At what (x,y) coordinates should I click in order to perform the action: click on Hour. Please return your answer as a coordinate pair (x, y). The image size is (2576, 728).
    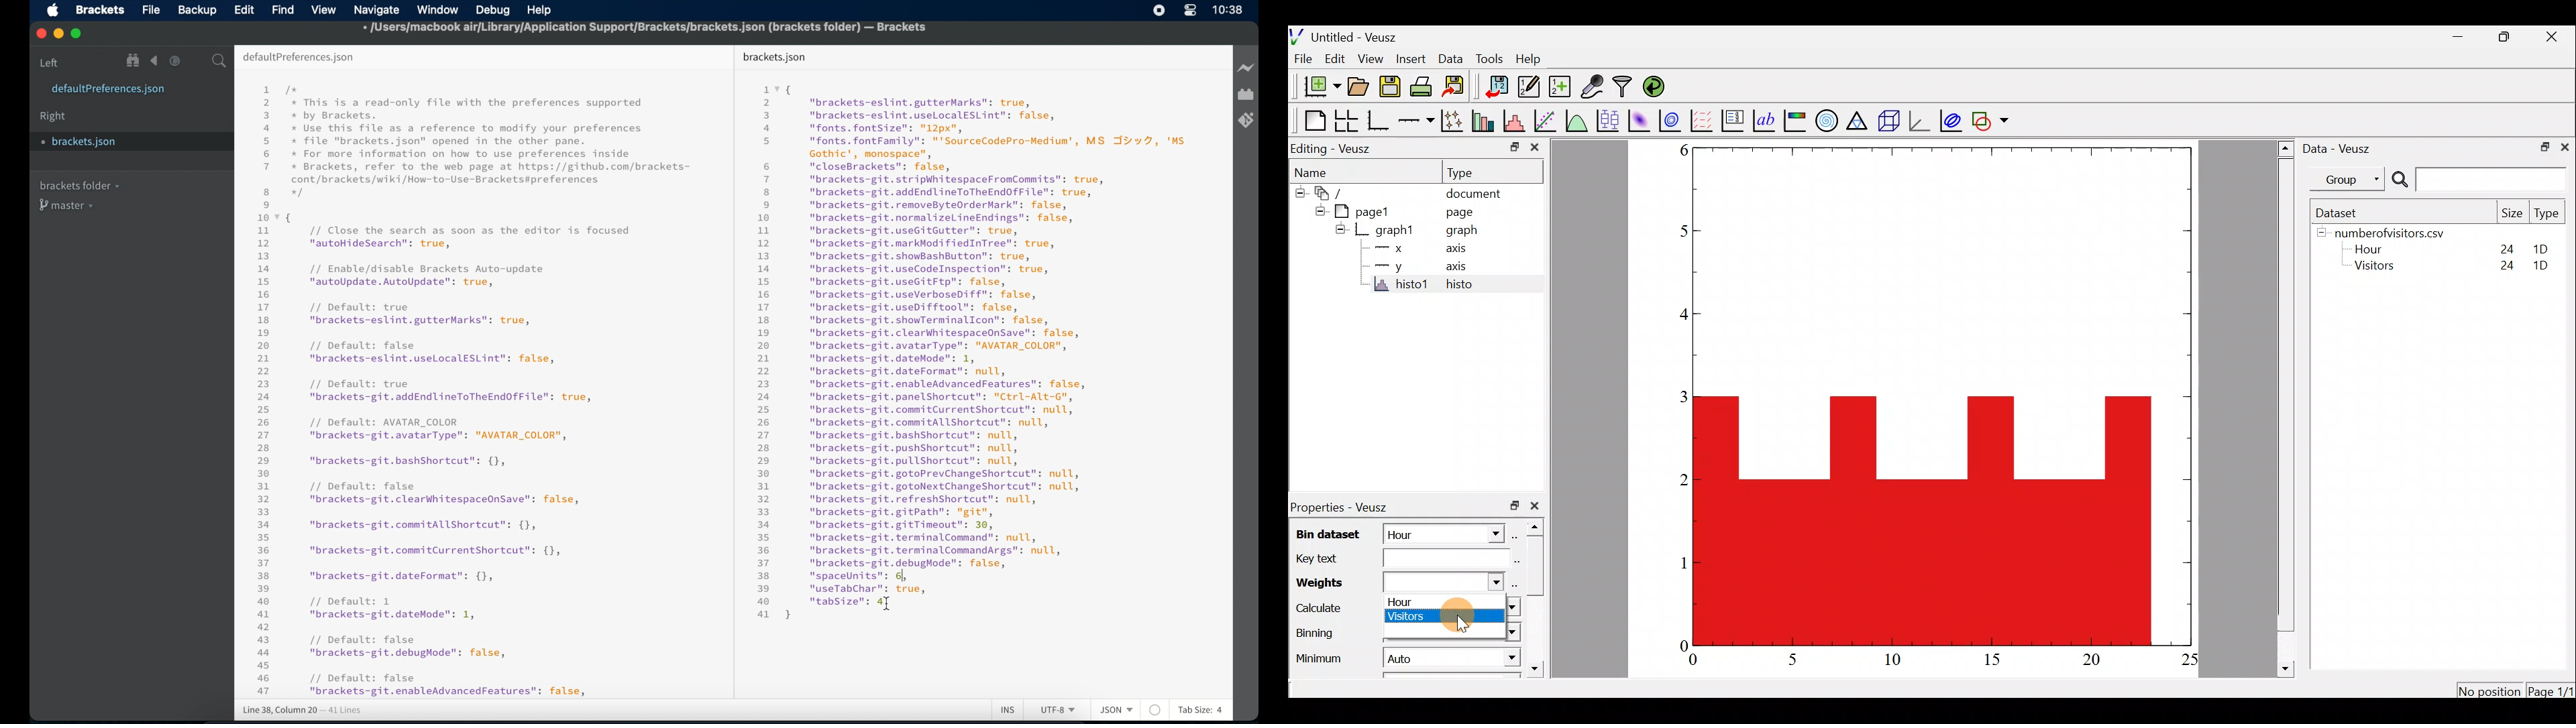
    Looking at the image, I should click on (1412, 603).